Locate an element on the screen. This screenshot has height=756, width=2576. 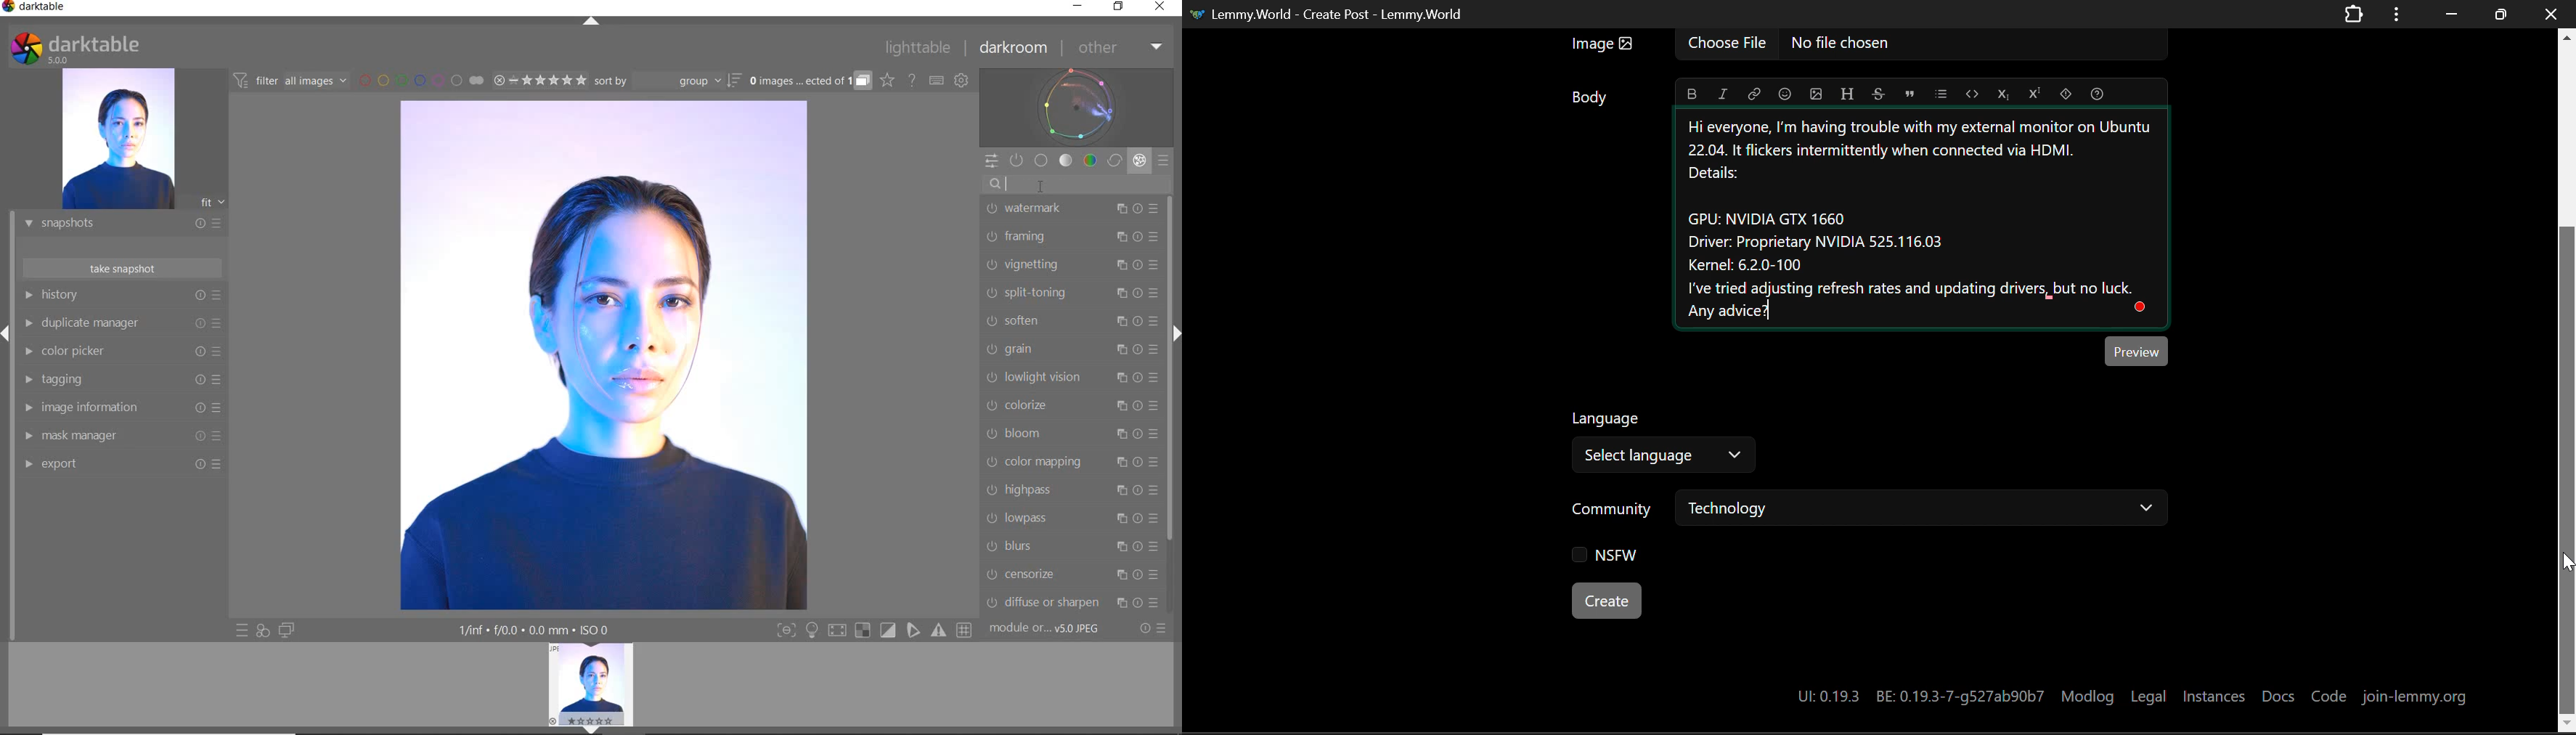
PRESETS is located at coordinates (1163, 160).